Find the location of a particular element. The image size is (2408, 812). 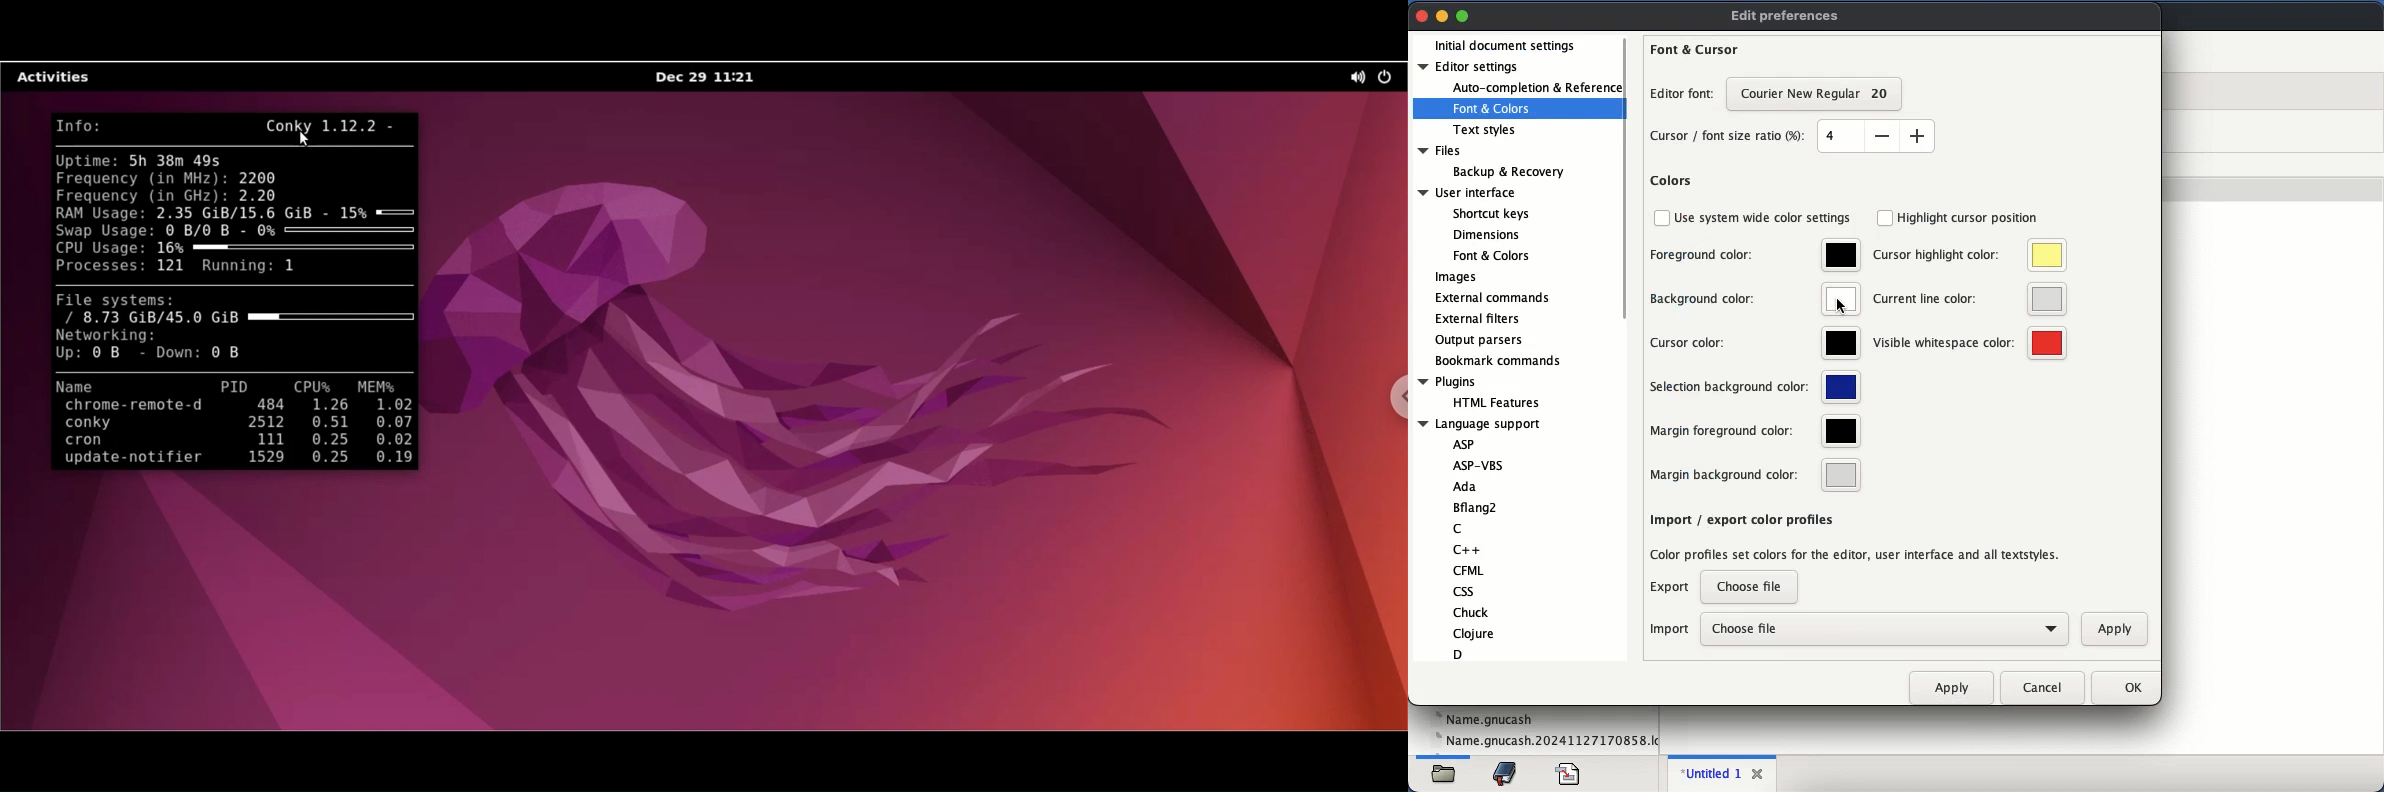

initial document settings is located at coordinates (1509, 44).